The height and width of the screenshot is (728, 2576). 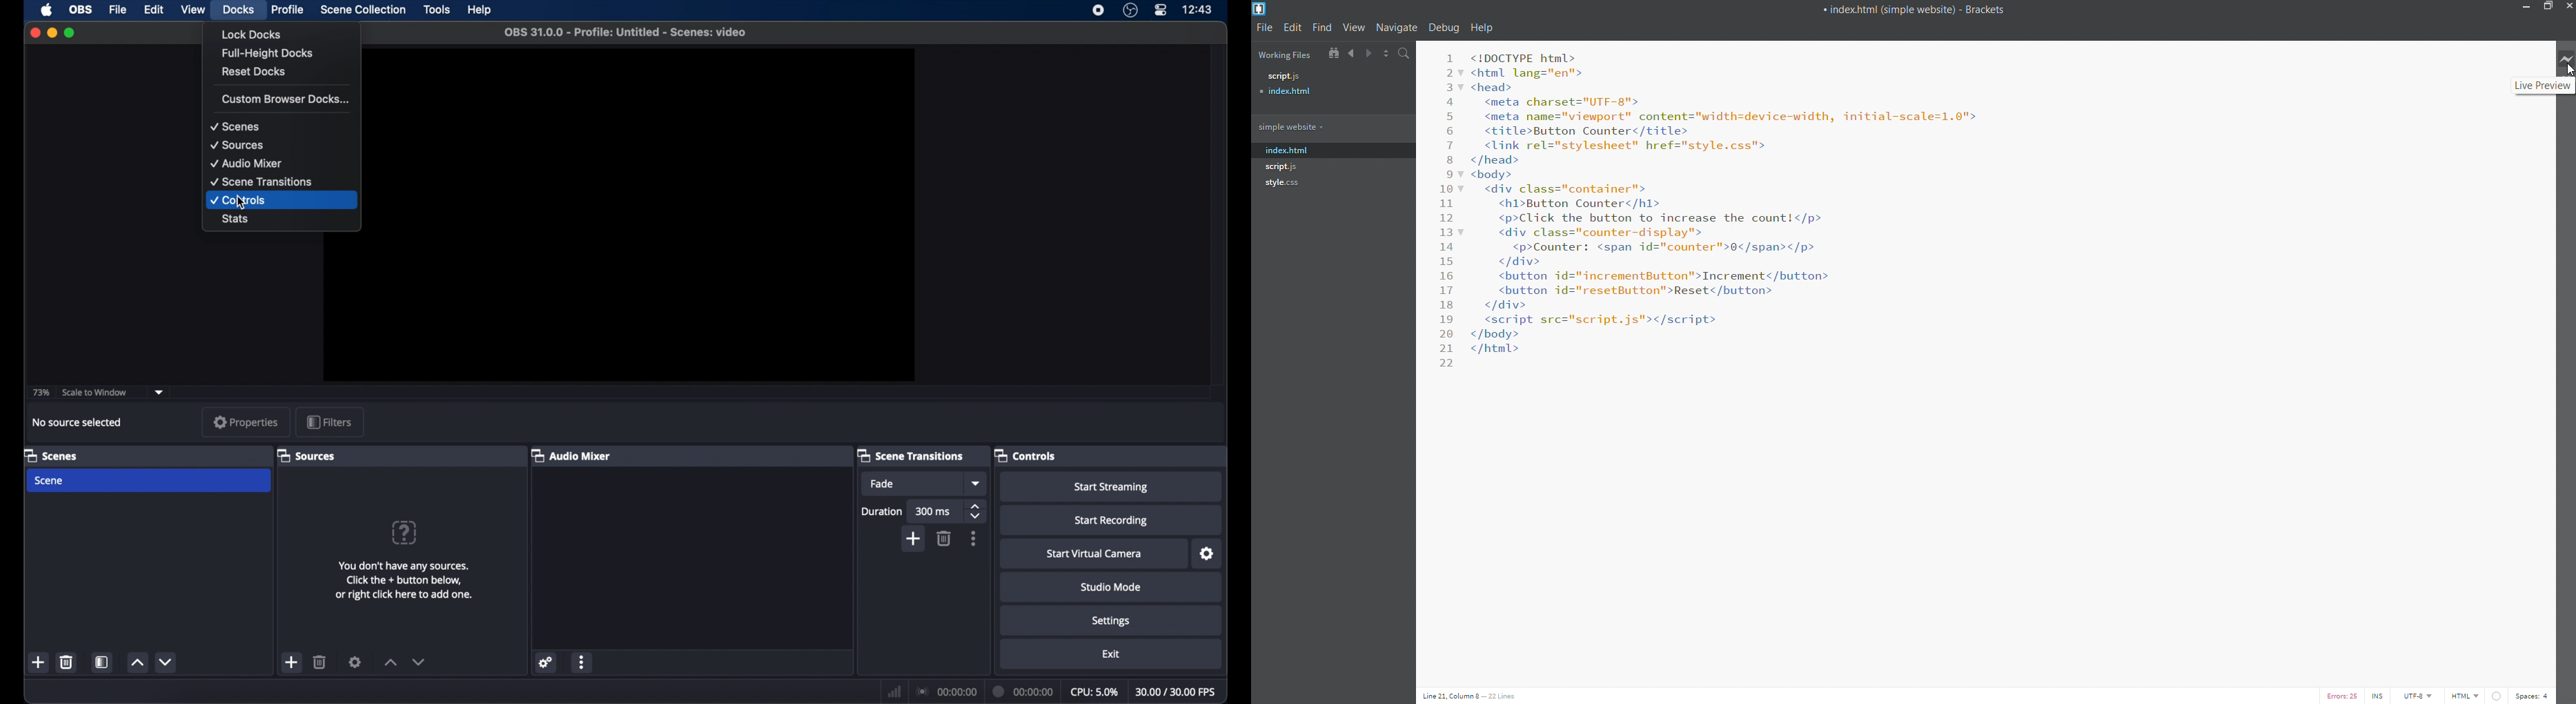 I want to click on custom browser docks, so click(x=285, y=99).